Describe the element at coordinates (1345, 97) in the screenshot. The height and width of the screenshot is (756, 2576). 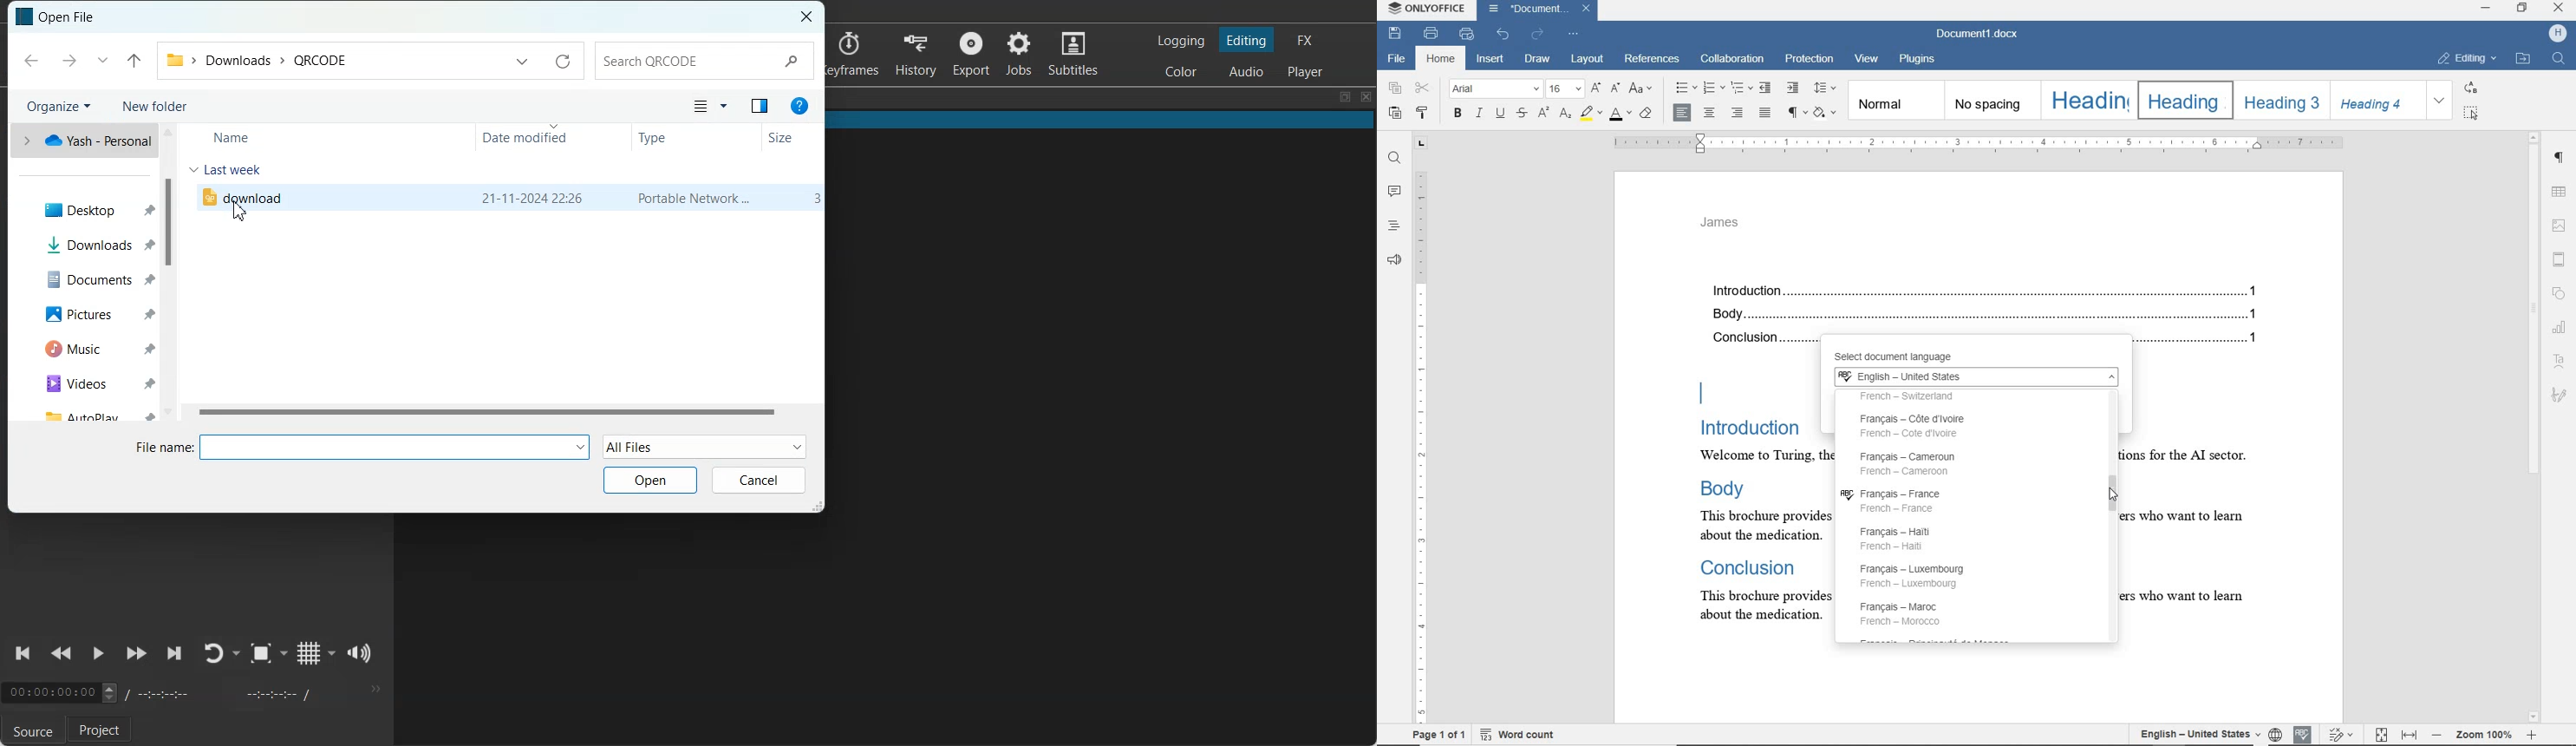
I see `Maximize` at that location.